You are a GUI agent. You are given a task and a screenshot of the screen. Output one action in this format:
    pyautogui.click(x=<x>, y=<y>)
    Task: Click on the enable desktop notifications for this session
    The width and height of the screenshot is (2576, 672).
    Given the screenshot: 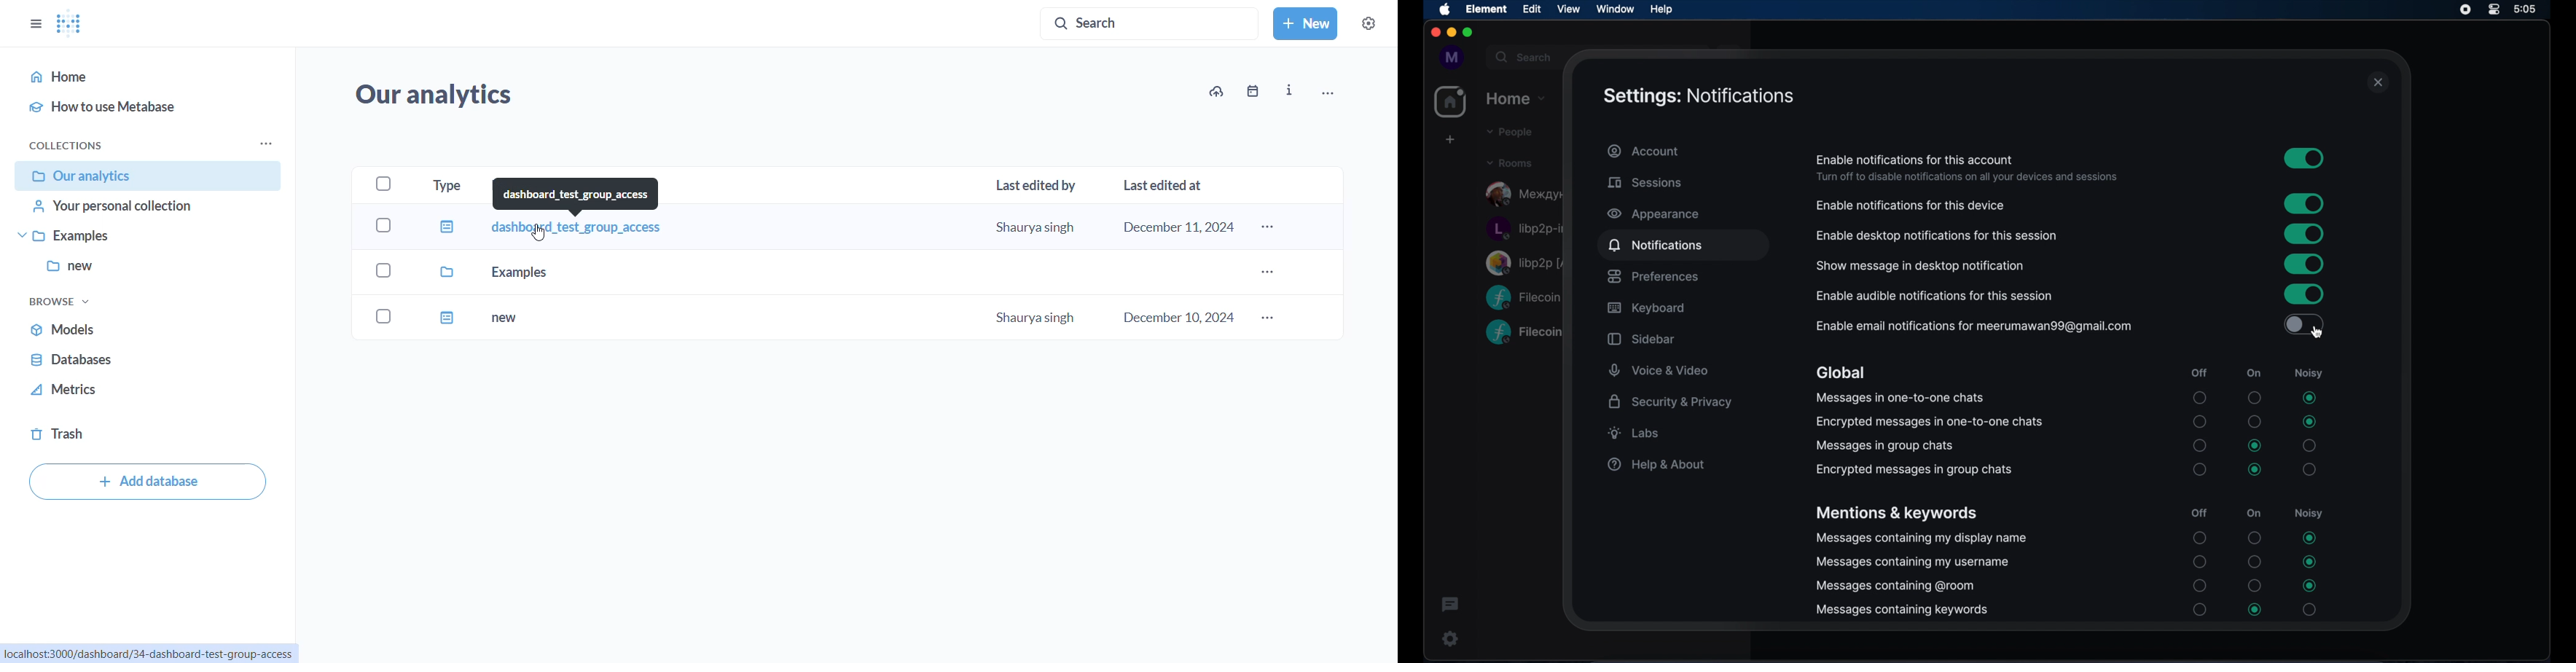 What is the action you would take?
    pyautogui.click(x=1937, y=236)
    